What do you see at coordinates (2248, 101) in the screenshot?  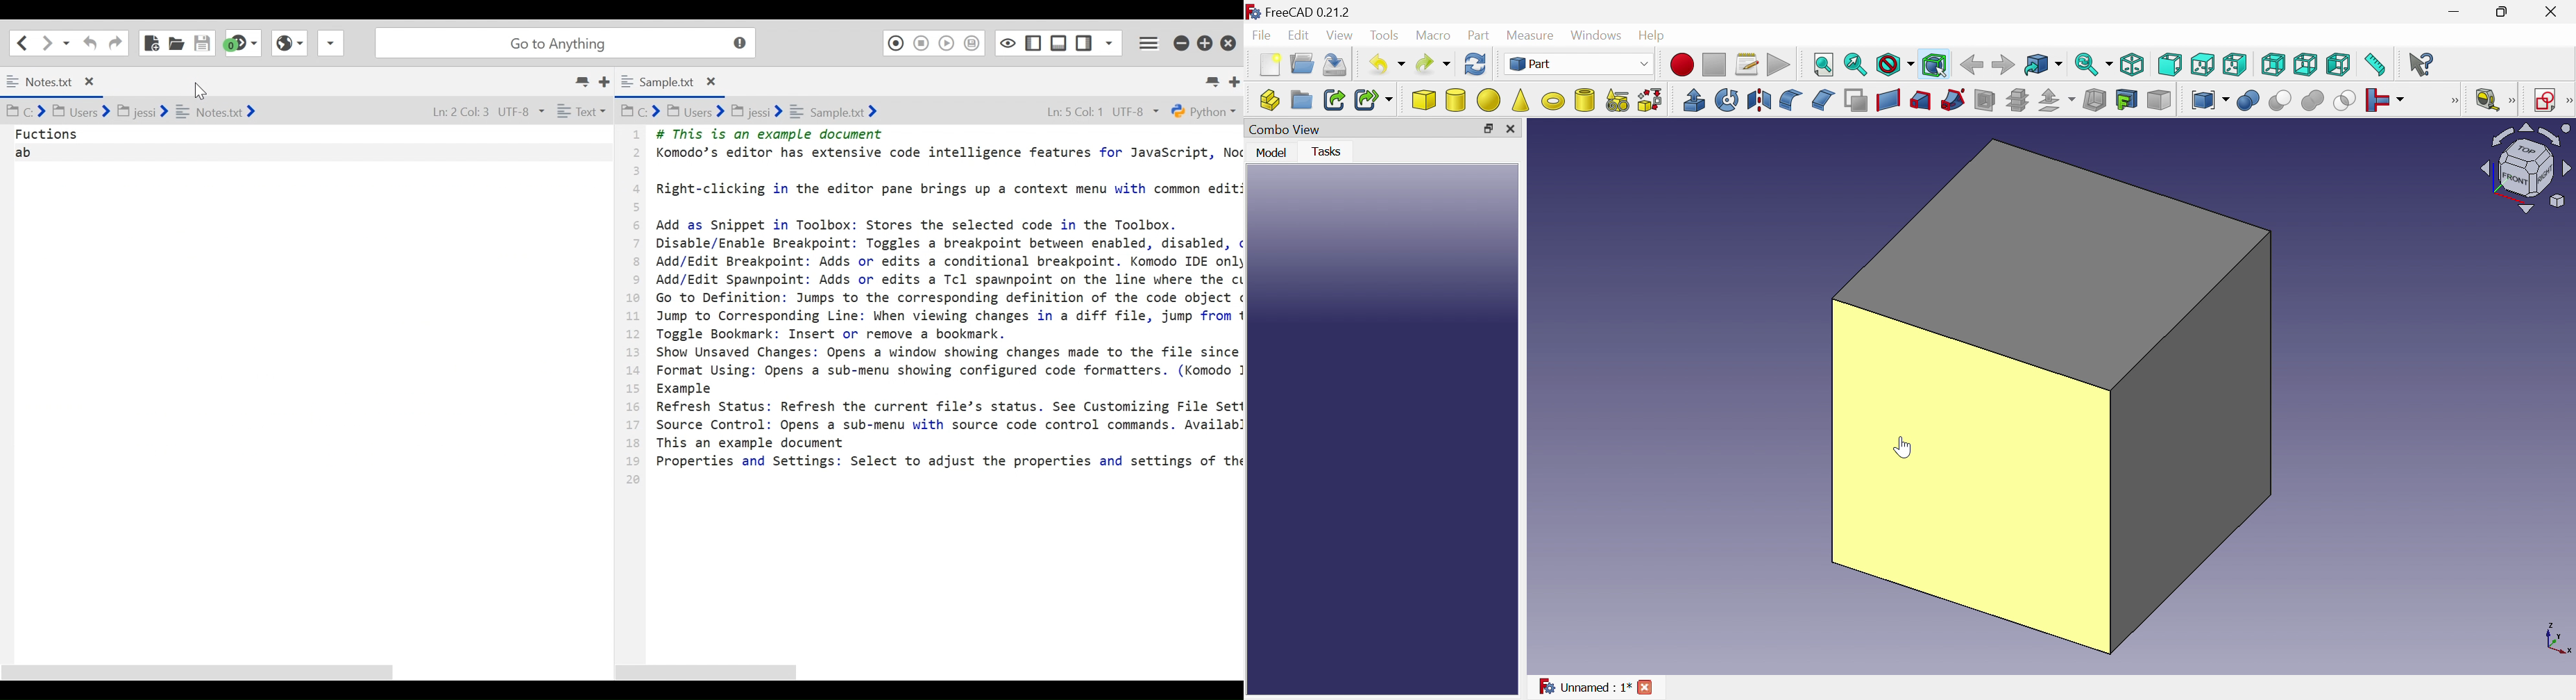 I see `Boolean ` at bounding box center [2248, 101].